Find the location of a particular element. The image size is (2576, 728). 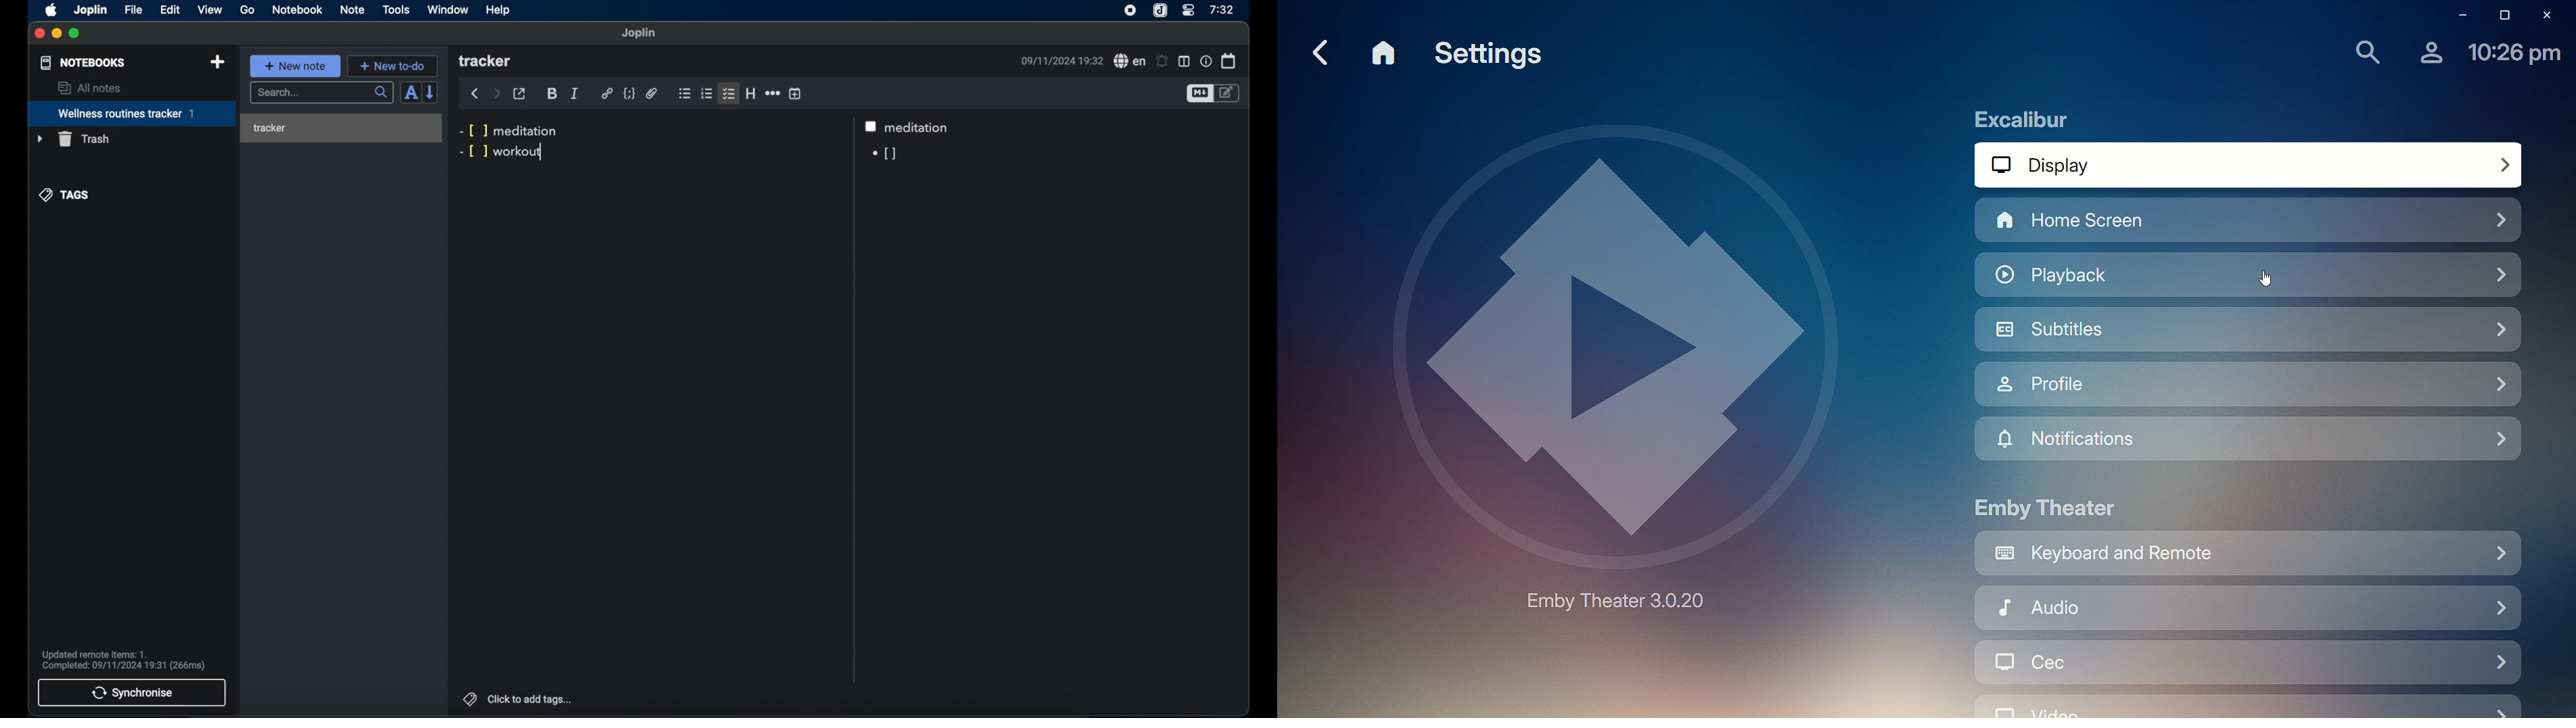

window is located at coordinates (448, 9).